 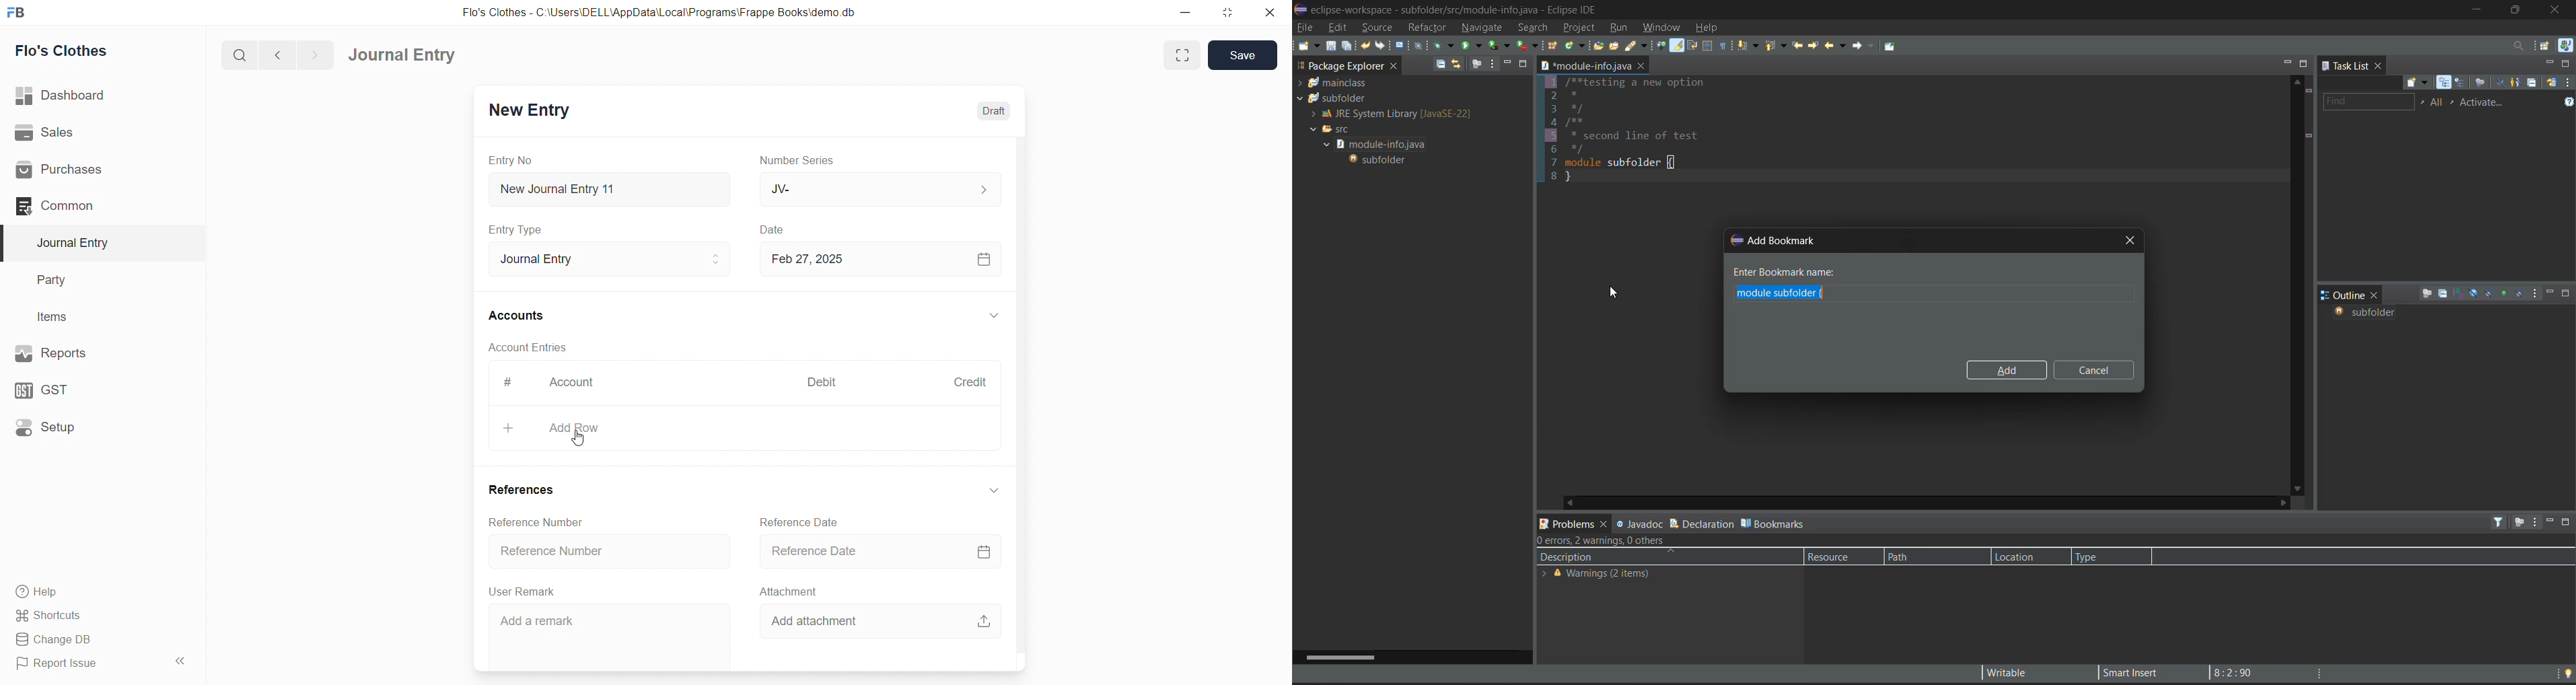 What do you see at coordinates (1528, 47) in the screenshot?
I see `run last tool` at bounding box center [1528, 47].